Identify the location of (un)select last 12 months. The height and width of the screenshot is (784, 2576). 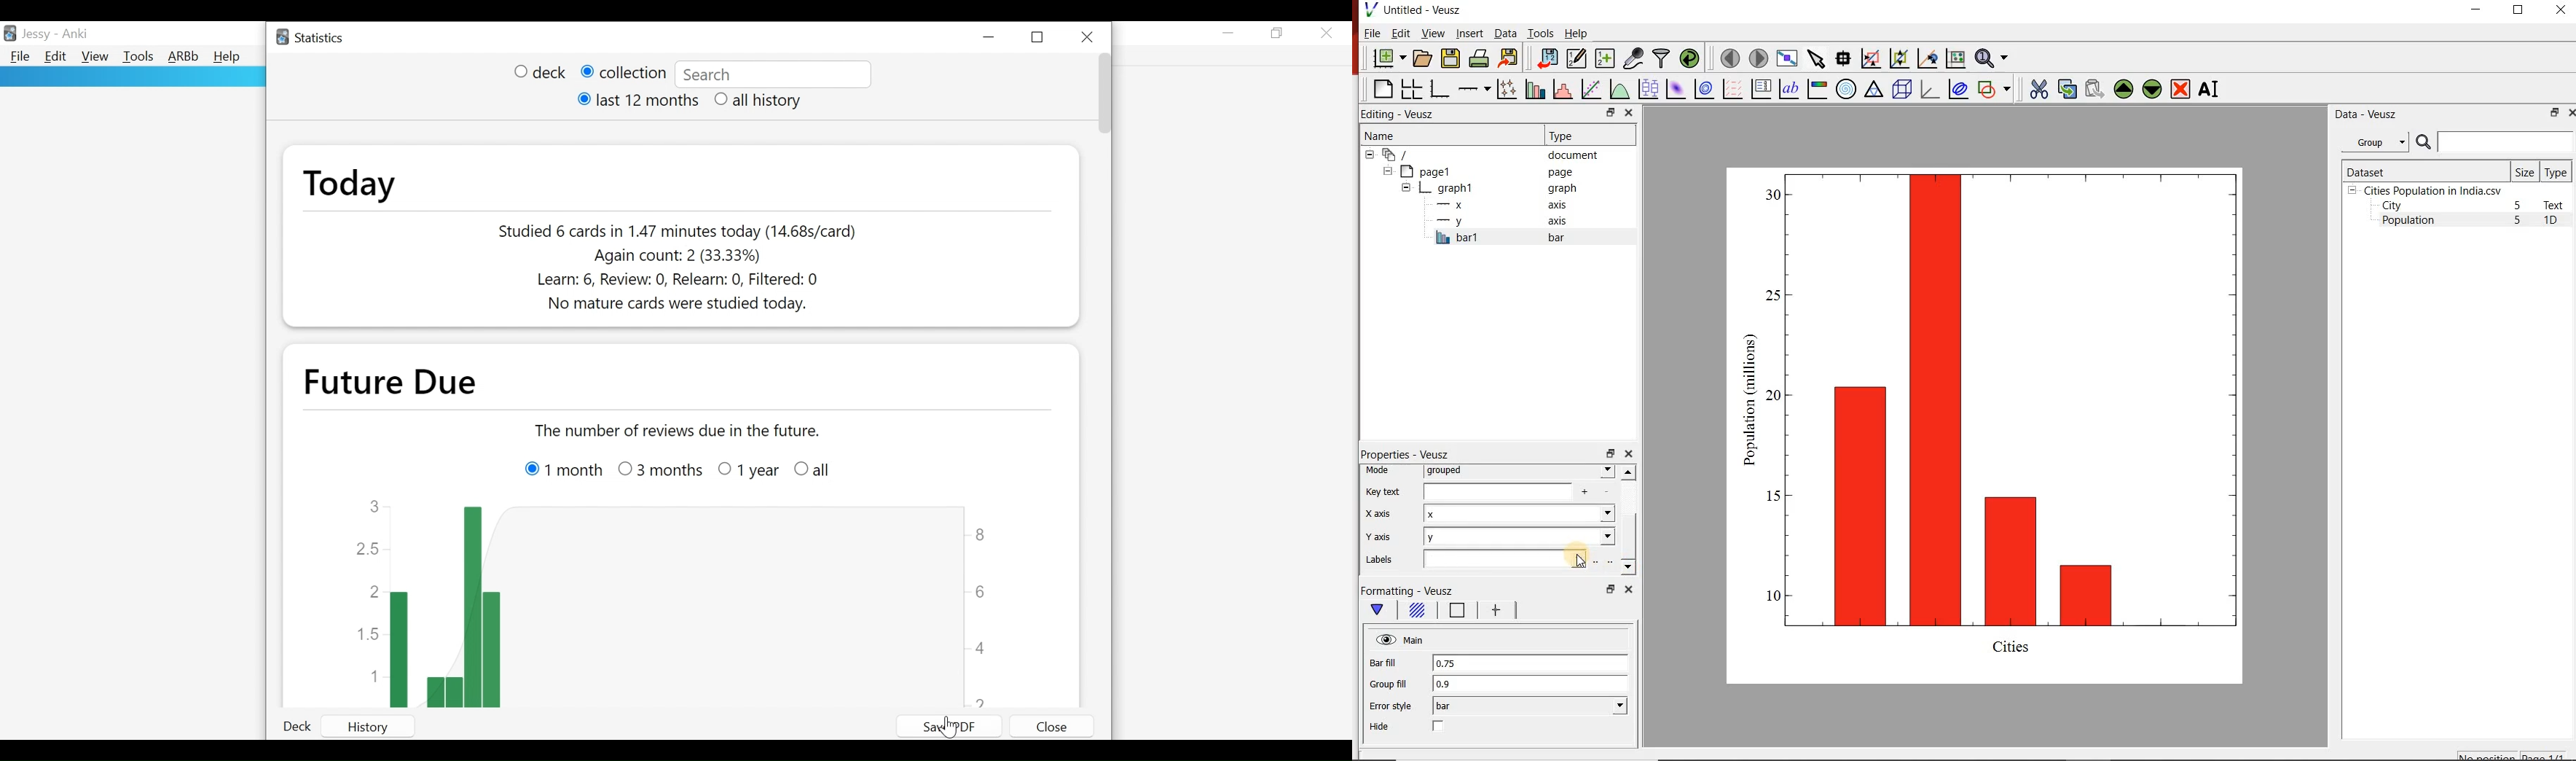
(636, 101).